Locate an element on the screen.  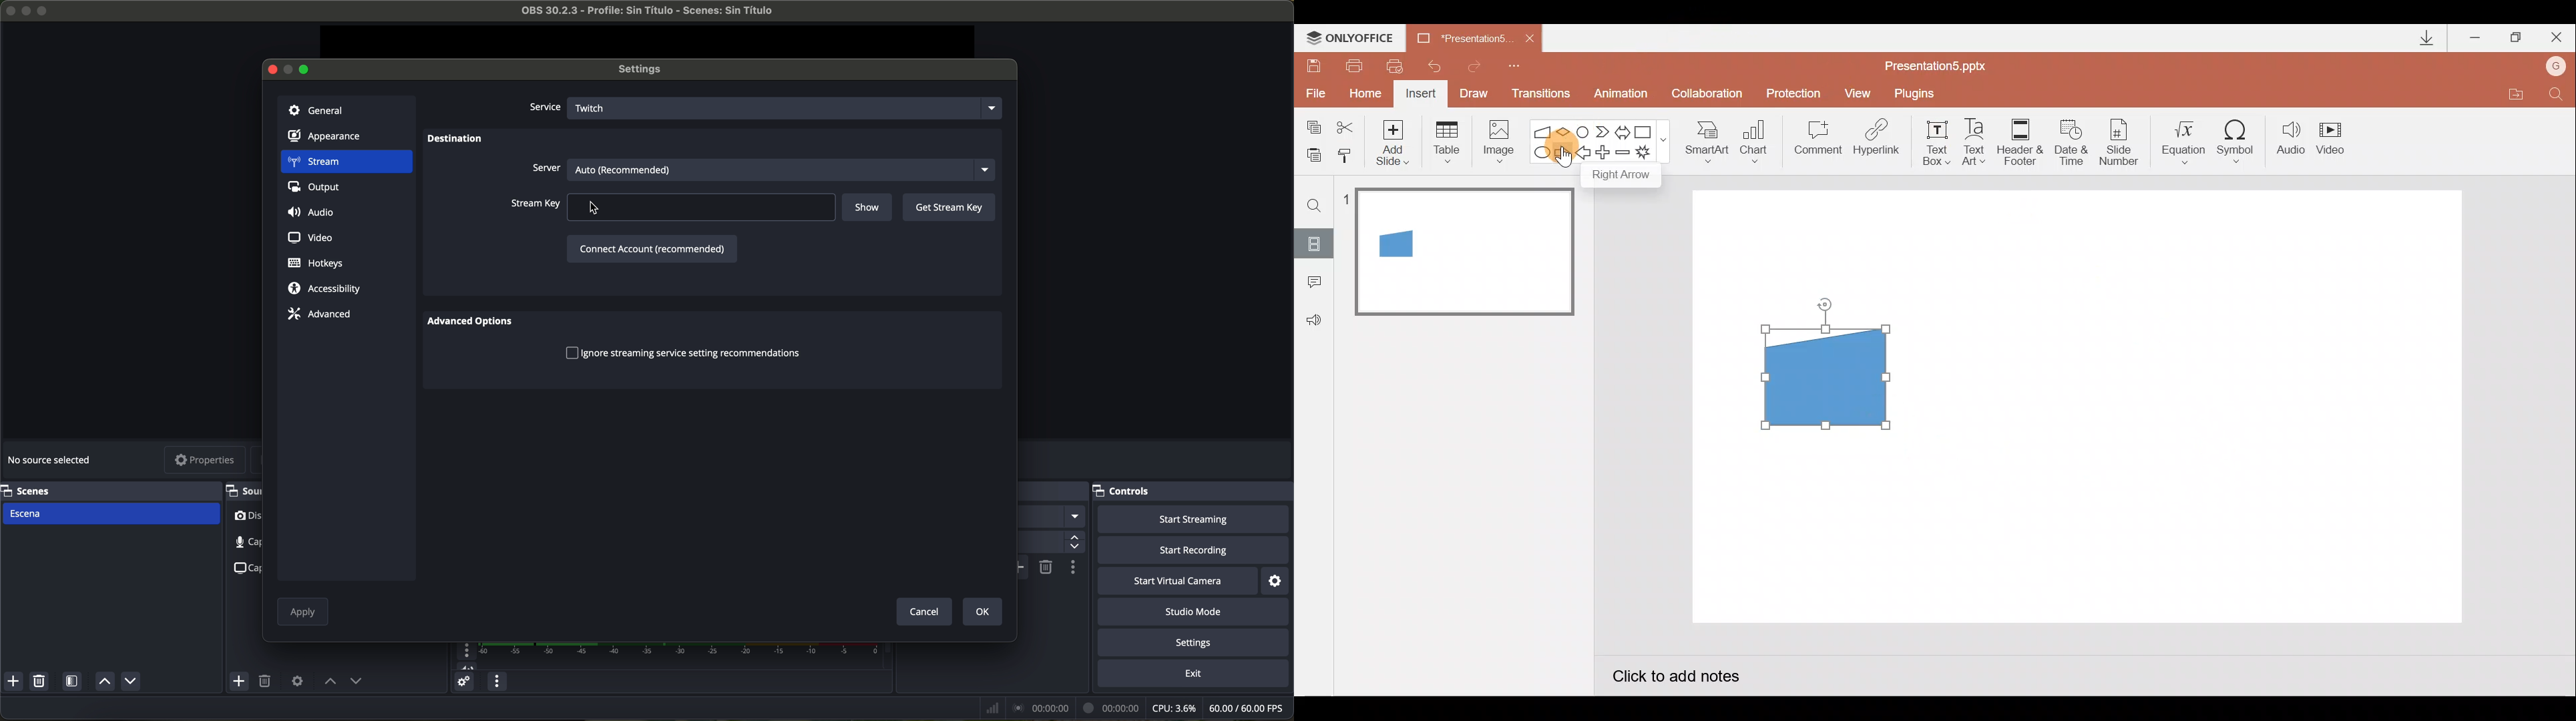
Flowchart - manual input is located at coordinates (1544, 130).